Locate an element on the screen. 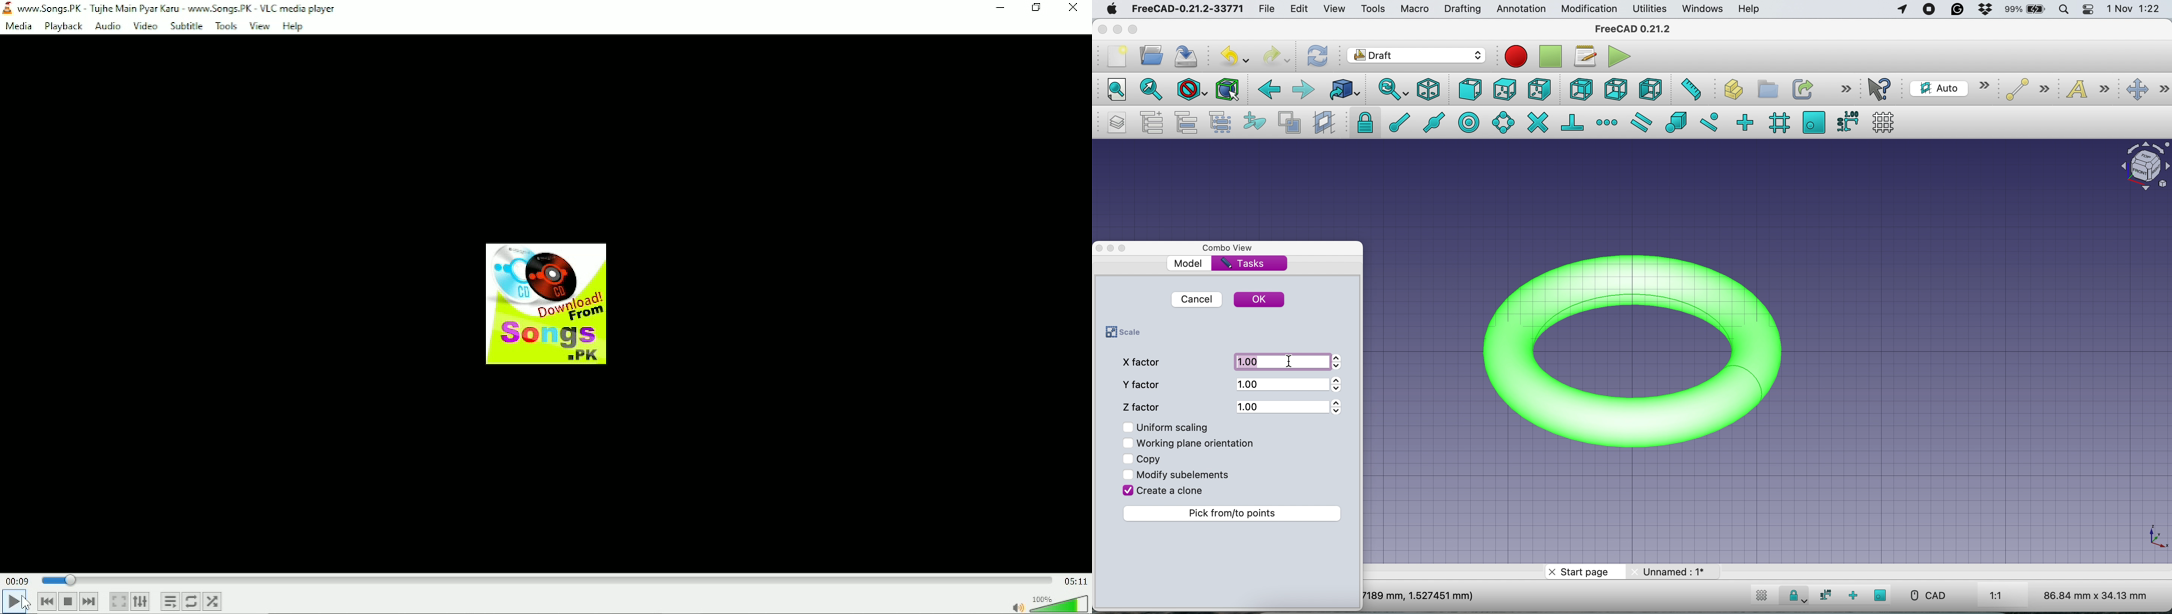 Image resolution: width=2184 pixels, height=616 pixels. refresh is located at coordinates (1318, 57).